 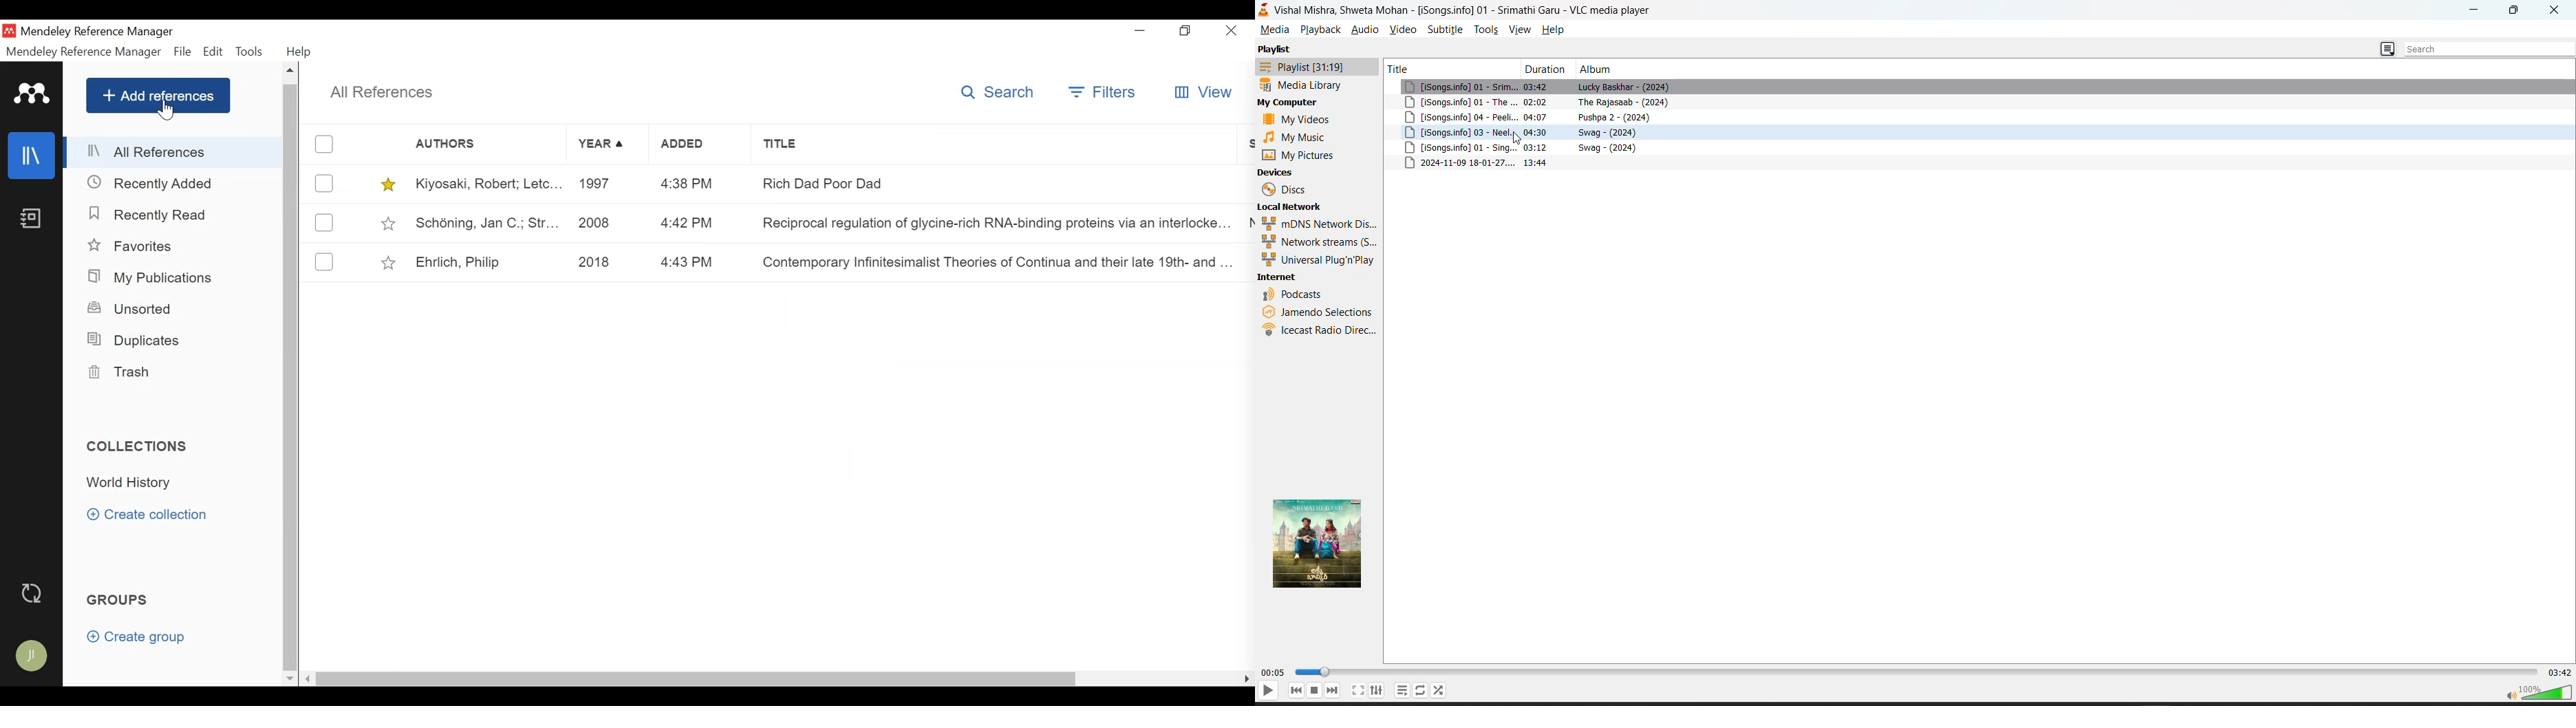 What do you see at coordinates (1103, 93) in the screenshot?
I see `Filter` at bounding box center [1103, 93].